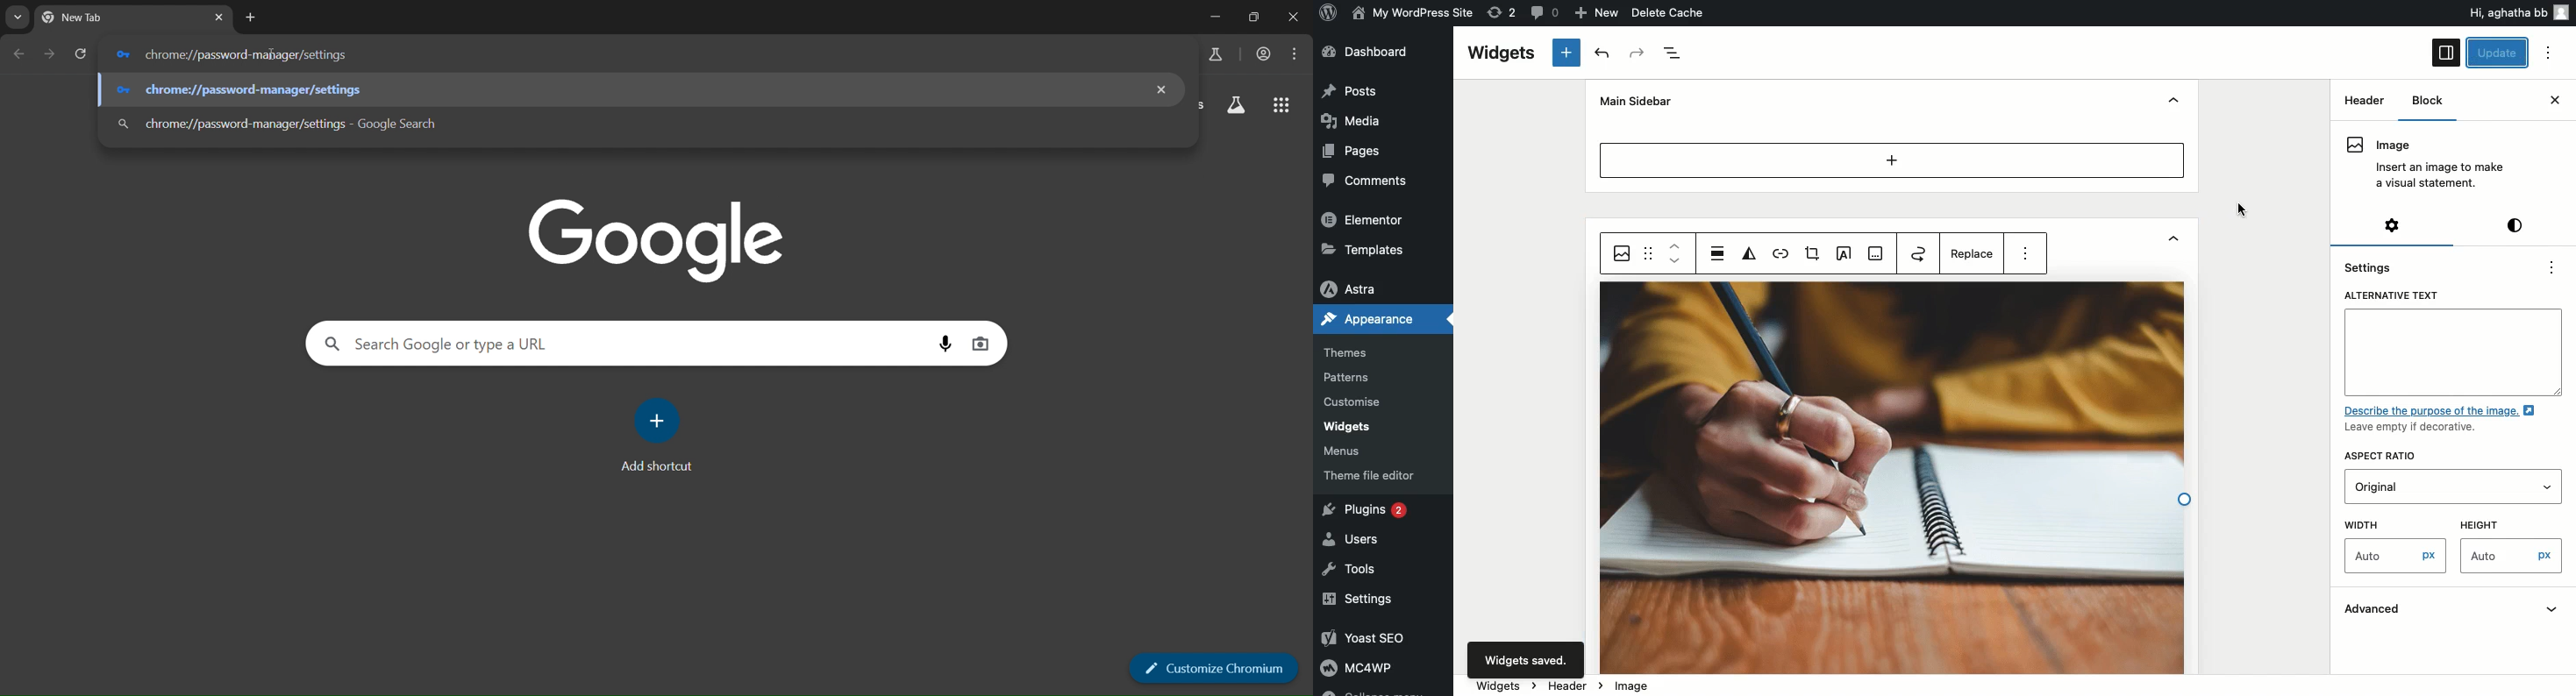 The image size is (2576, 700). What do you see at coordinates (1372, 637) in the screenshot?
I see `Yoast SEO` at bounding box center [1372, 637].